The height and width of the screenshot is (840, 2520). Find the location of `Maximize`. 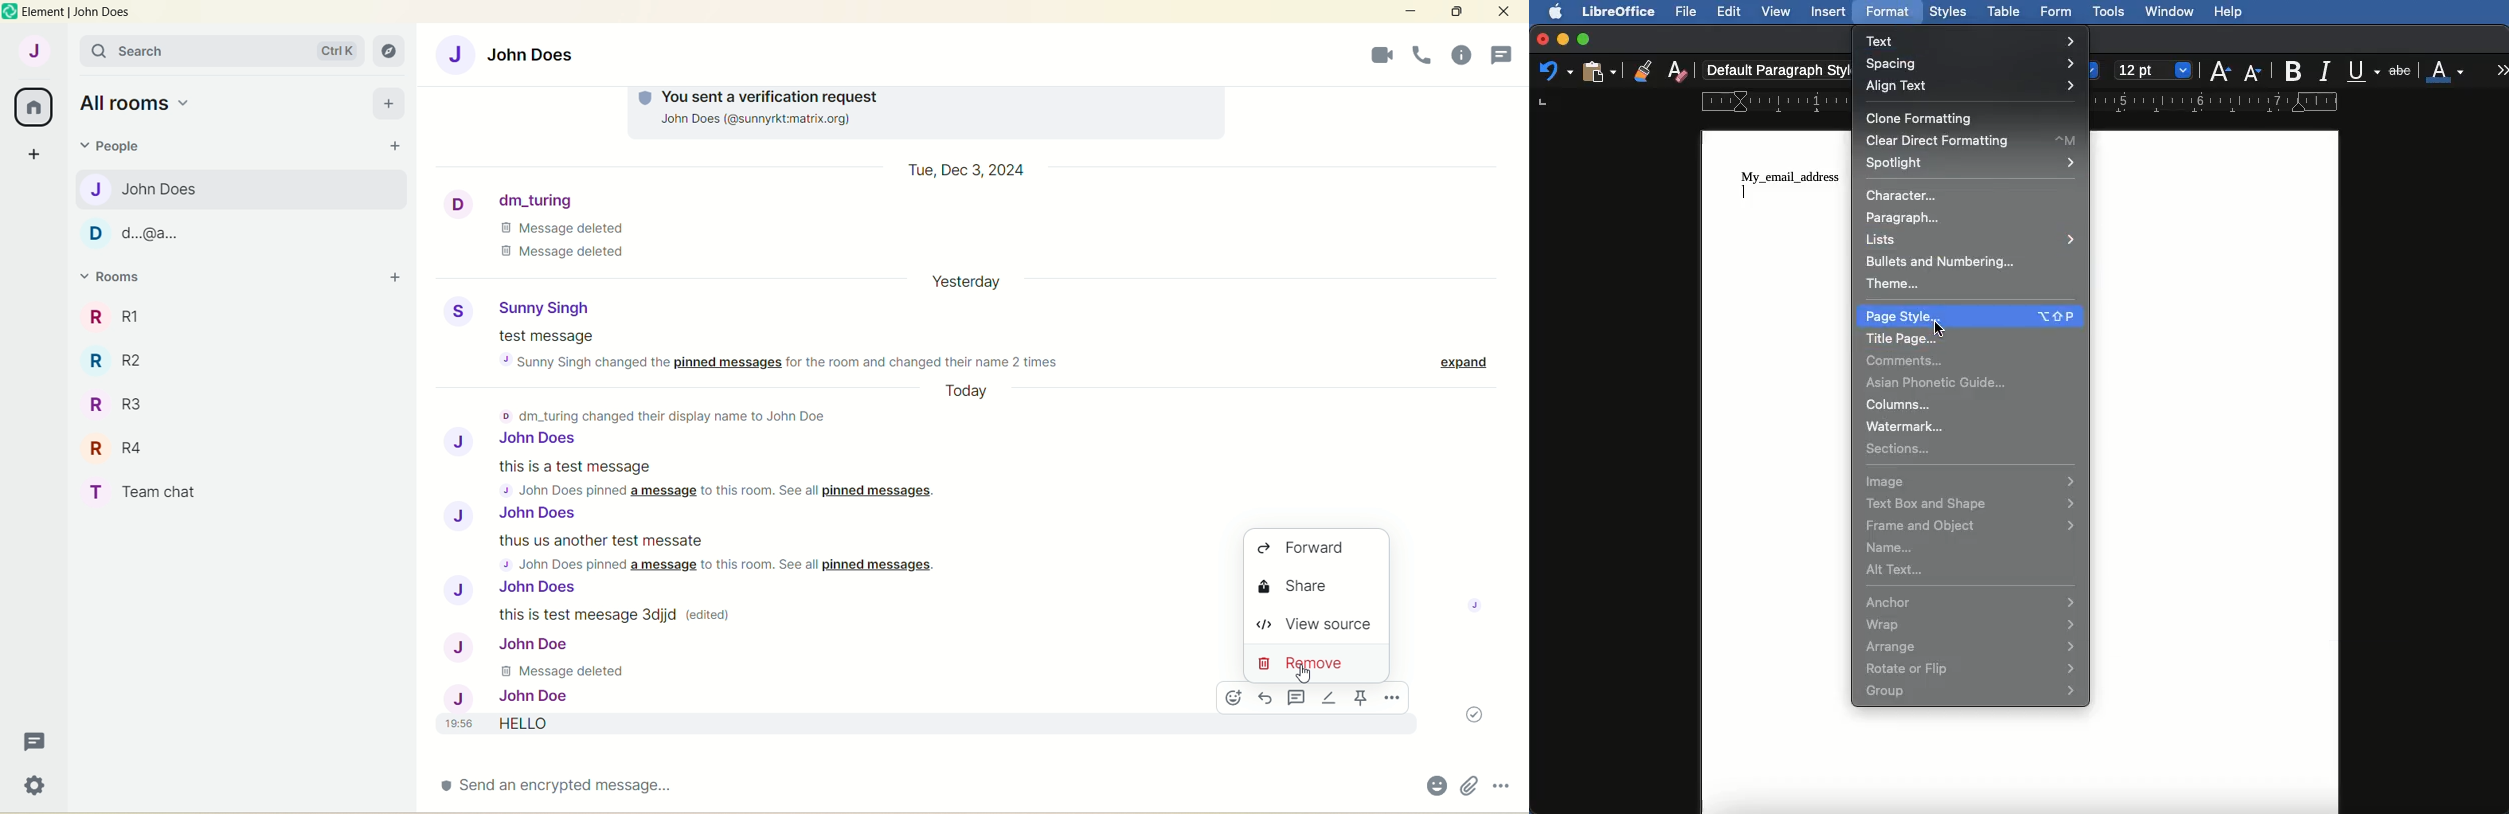

Maximize is located at coordinates (1585, 39).